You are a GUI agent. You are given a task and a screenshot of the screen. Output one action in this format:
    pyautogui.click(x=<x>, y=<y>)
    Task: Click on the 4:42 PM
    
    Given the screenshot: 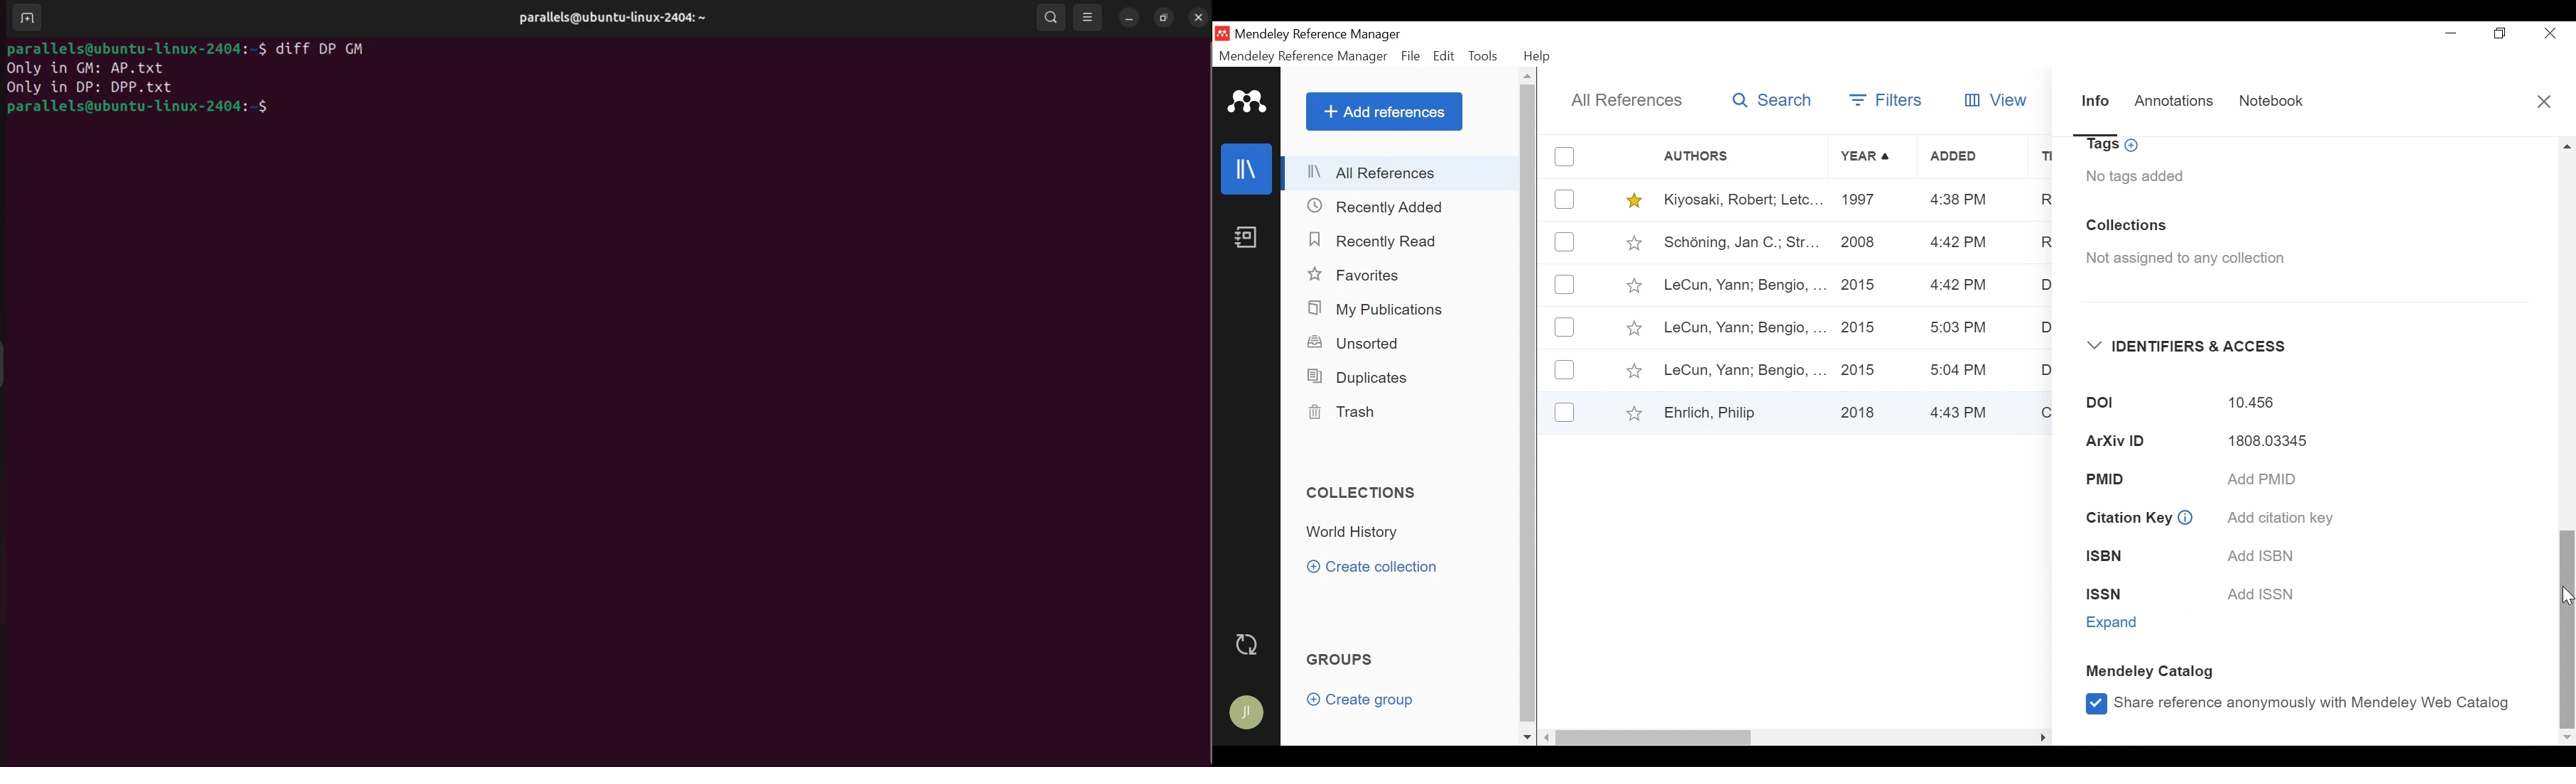 What is the action you would take?
    pyautogui.click(x=1958, y=244)
    